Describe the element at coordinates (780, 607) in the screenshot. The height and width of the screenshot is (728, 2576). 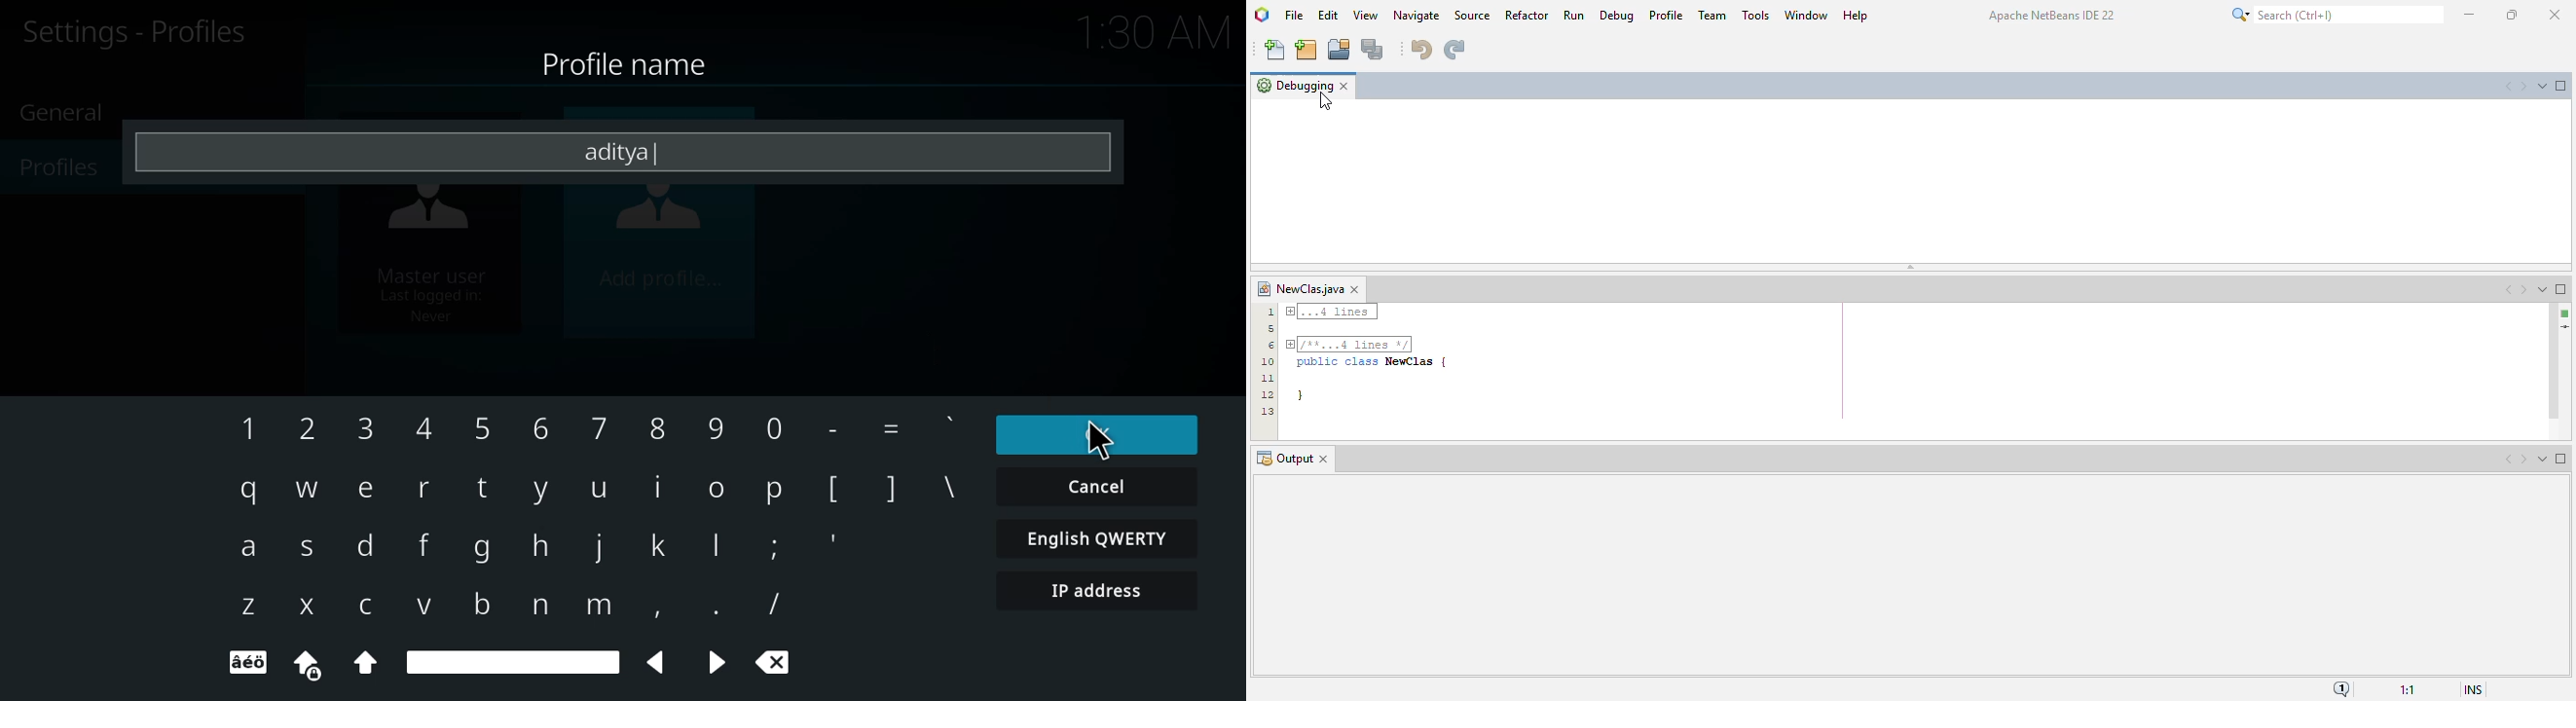
I see `/` at that location.